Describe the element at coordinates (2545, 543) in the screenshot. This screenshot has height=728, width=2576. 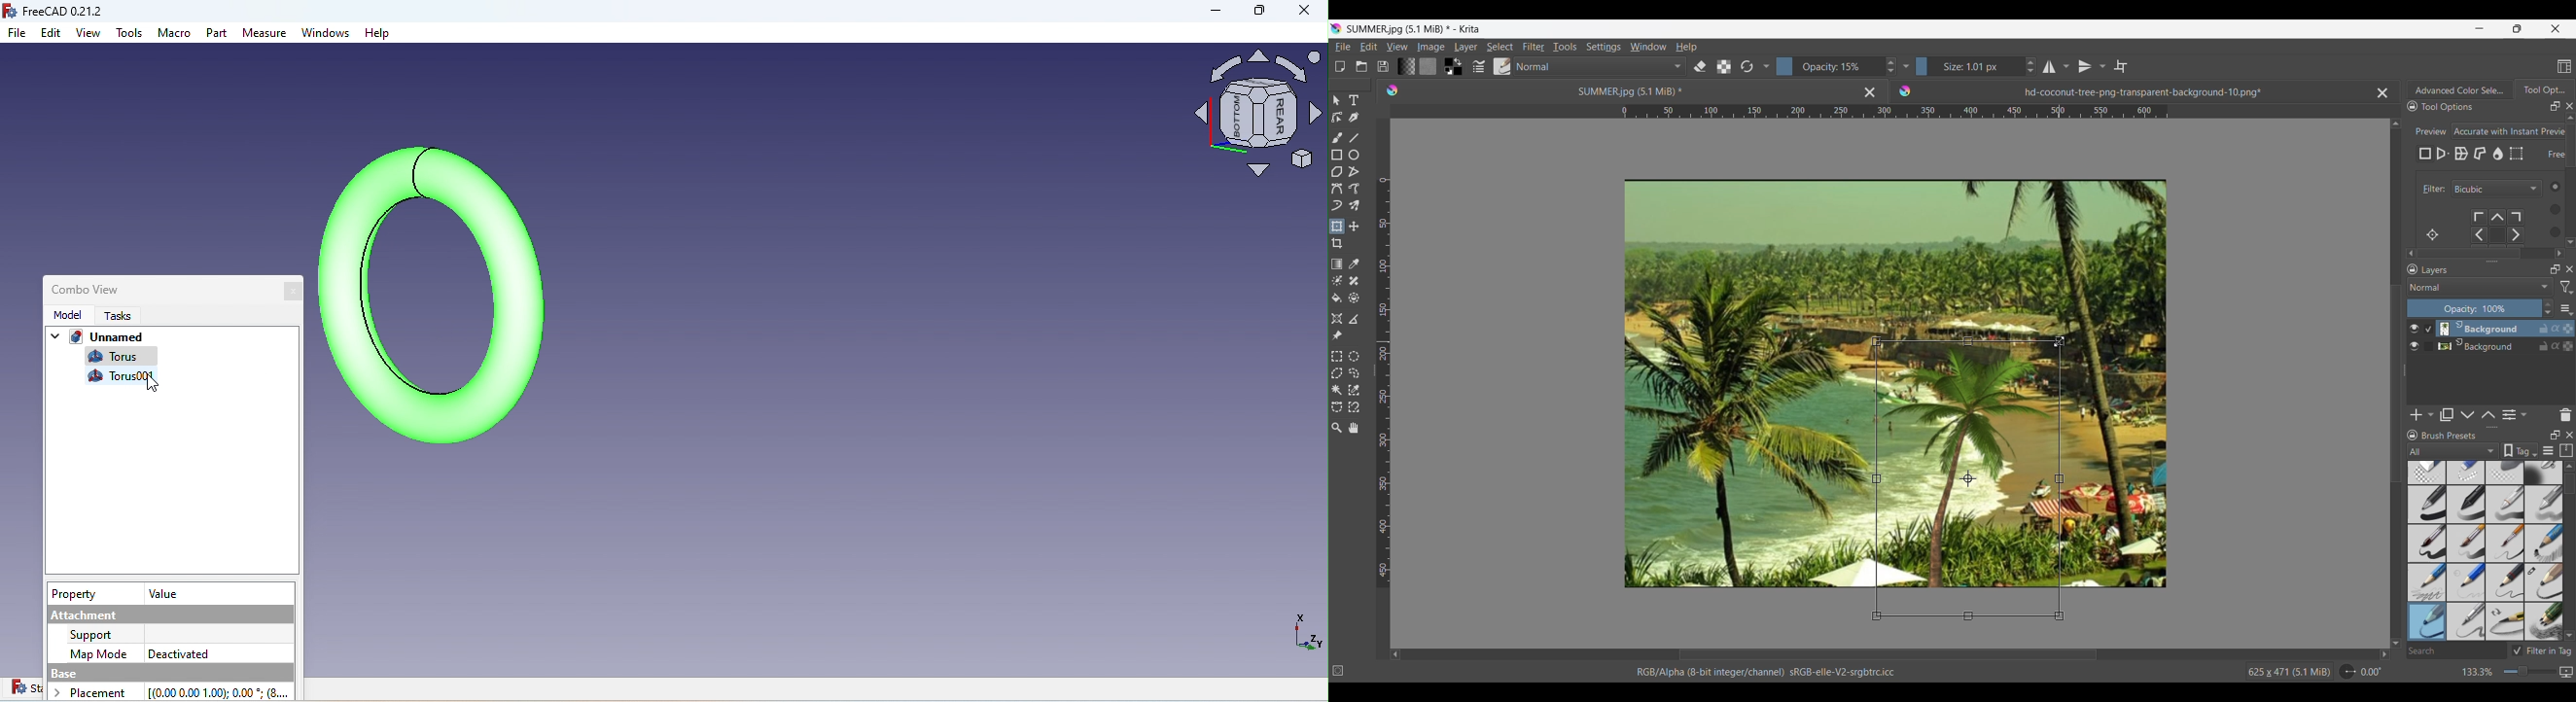
I see `pencil 1-sketch` at that location.